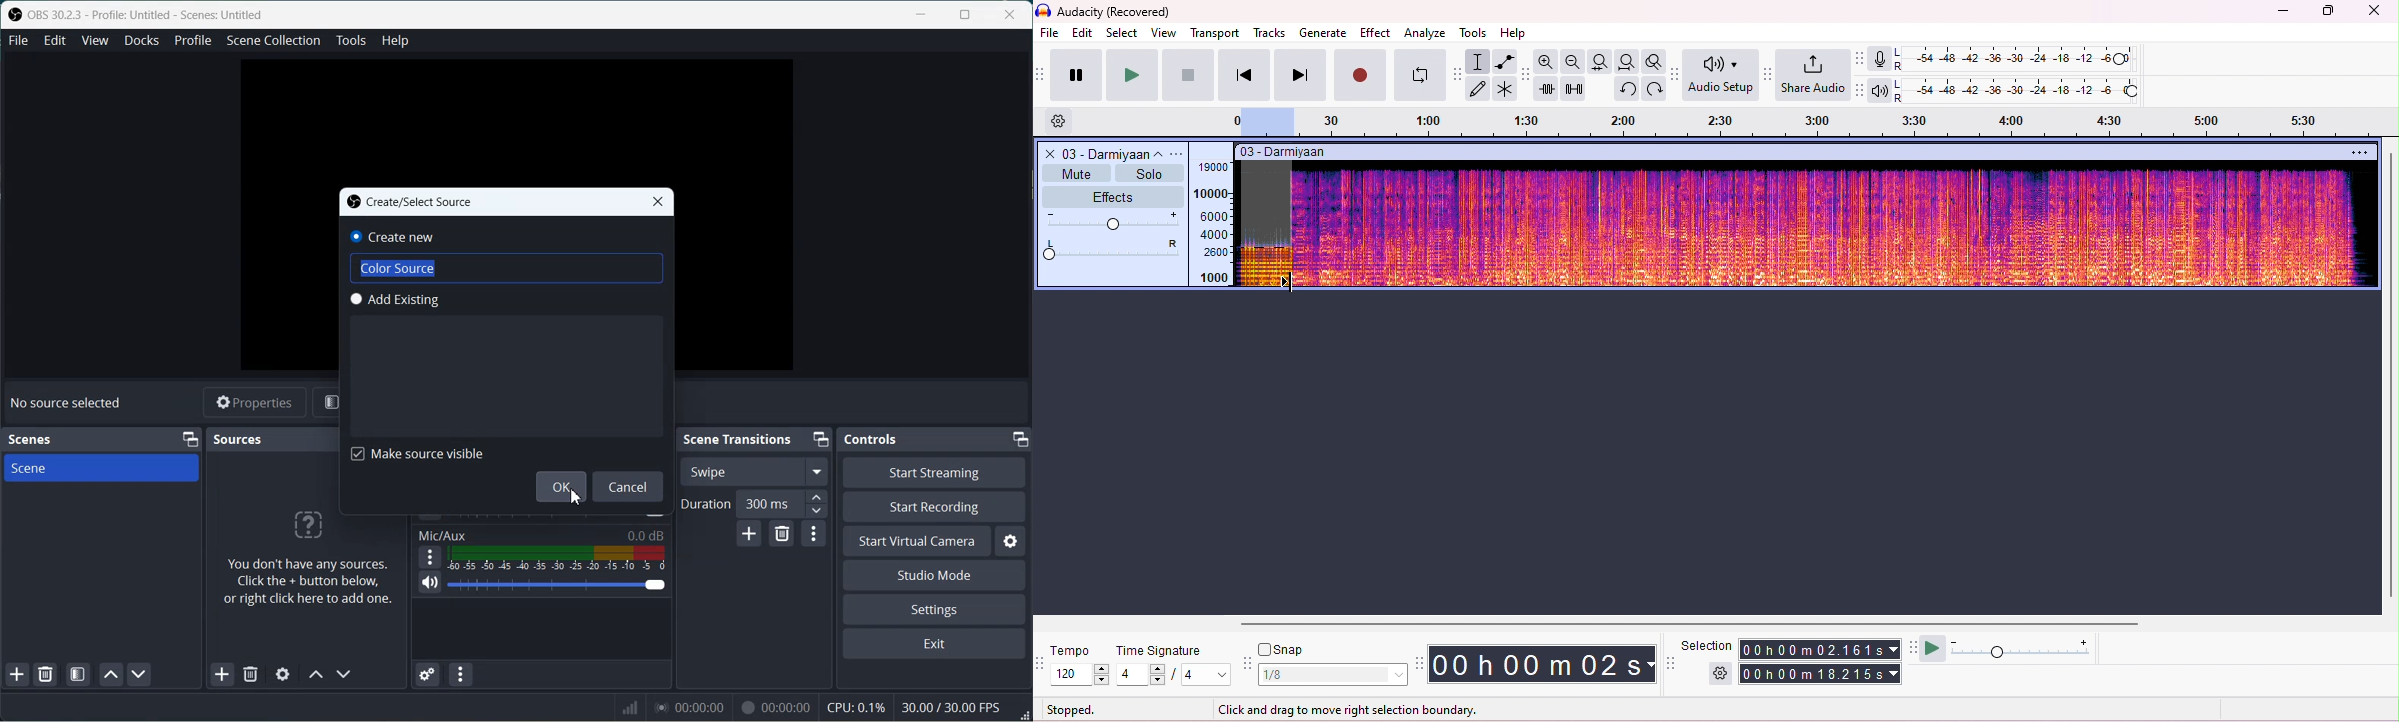 The image size is (2408, 728). I want to click on redo, so click(1656, 89).